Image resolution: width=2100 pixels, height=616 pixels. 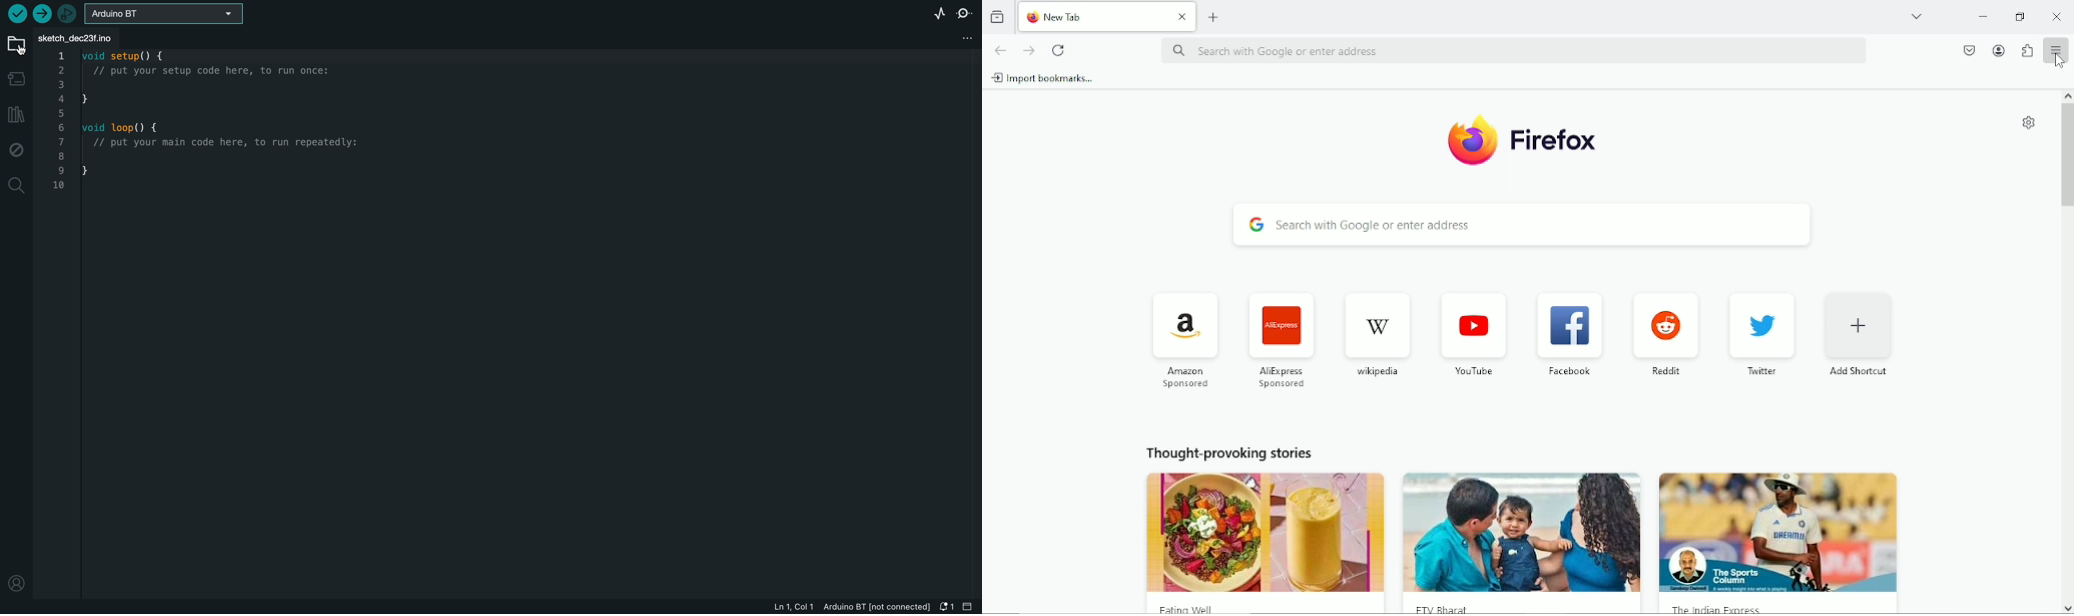 What do you see at coordinates (20, 50) in the screenshot?
I see `cursor` at bounding box center [20, 50].